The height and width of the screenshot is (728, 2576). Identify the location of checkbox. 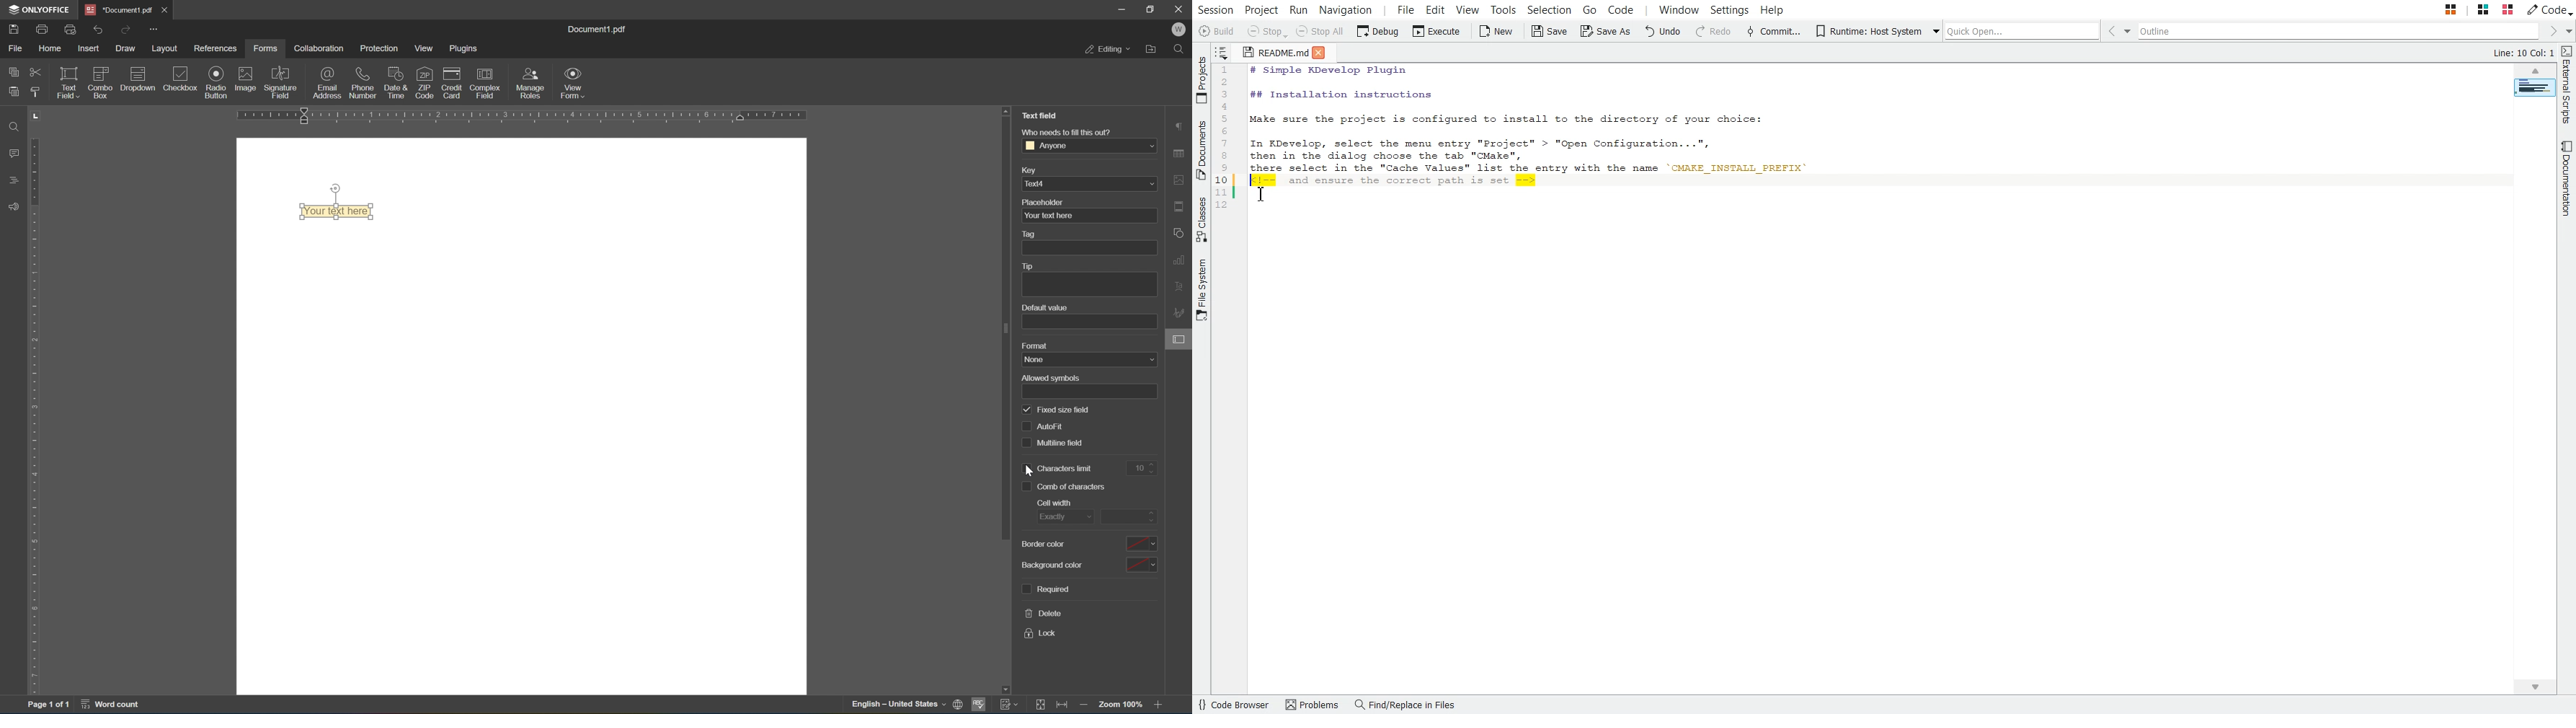
(1026, 466).